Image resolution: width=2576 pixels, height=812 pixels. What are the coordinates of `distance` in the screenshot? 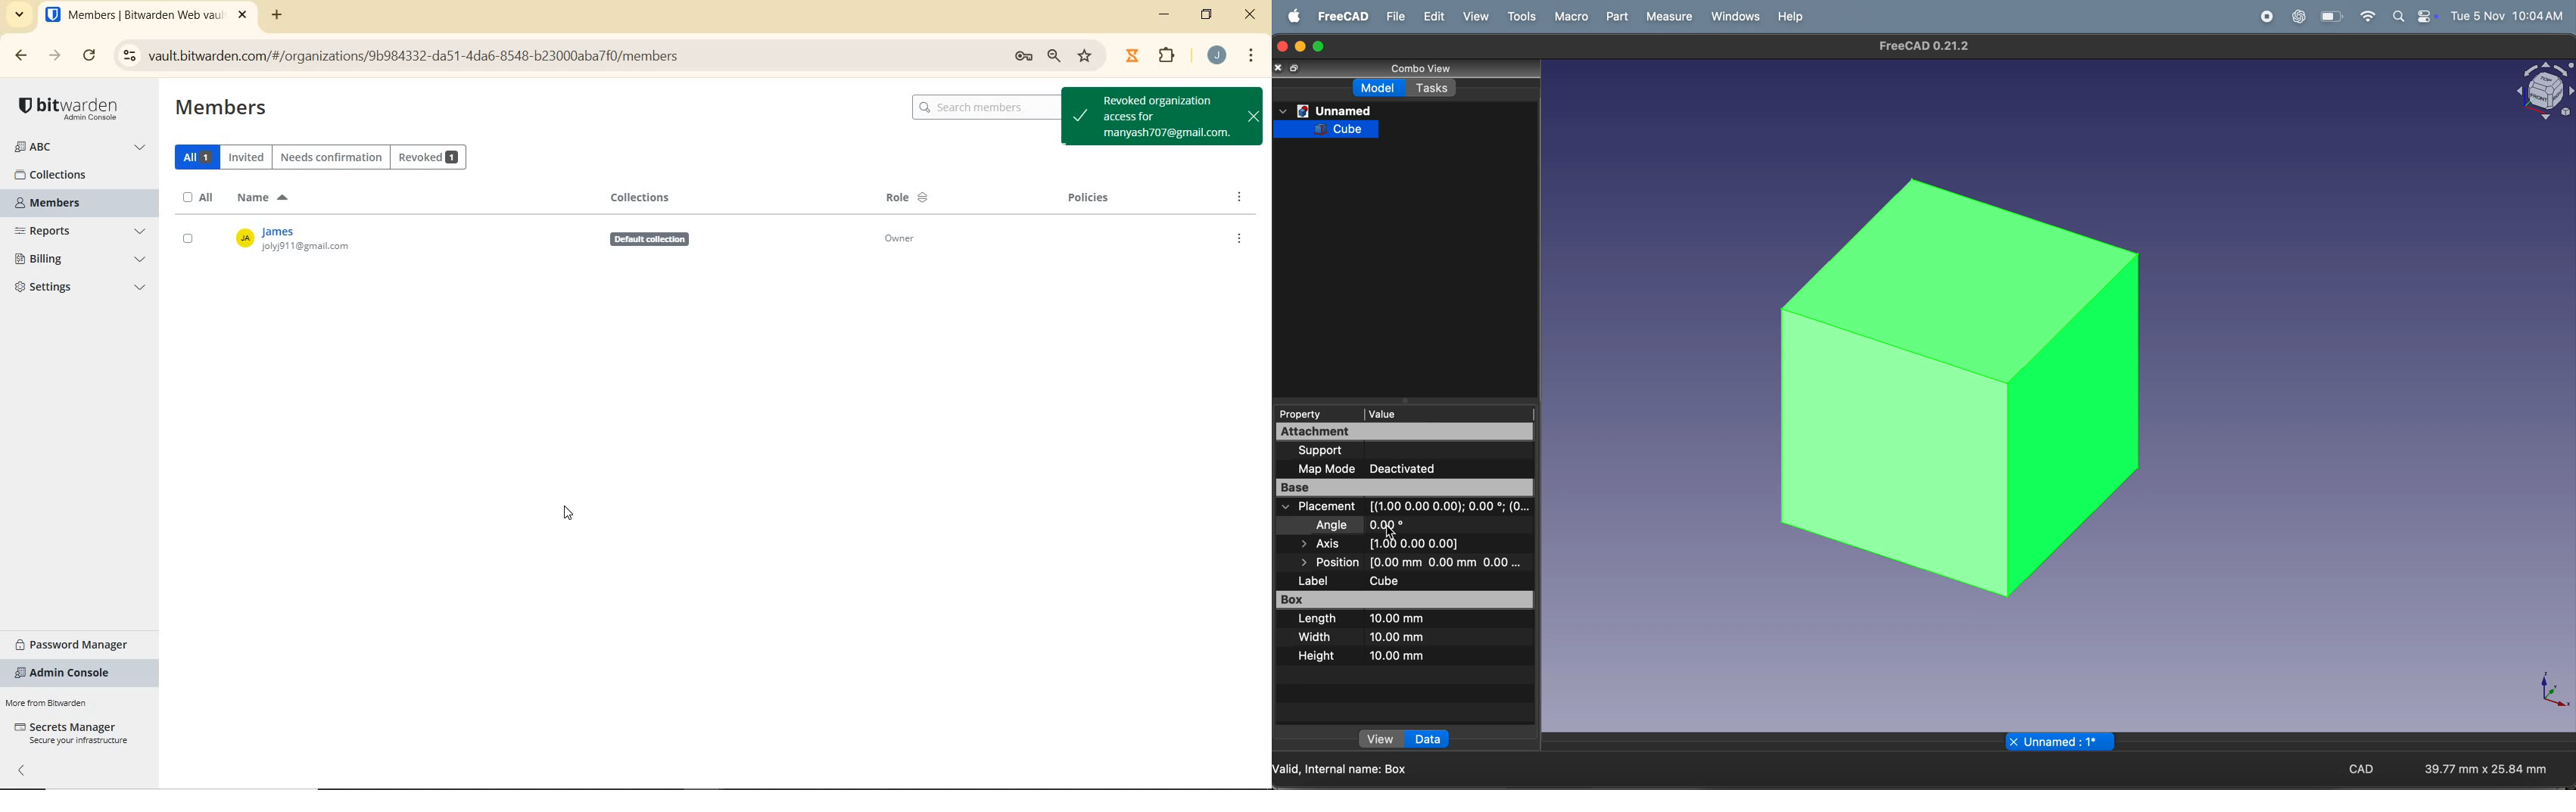 It's located at (1447, 564).